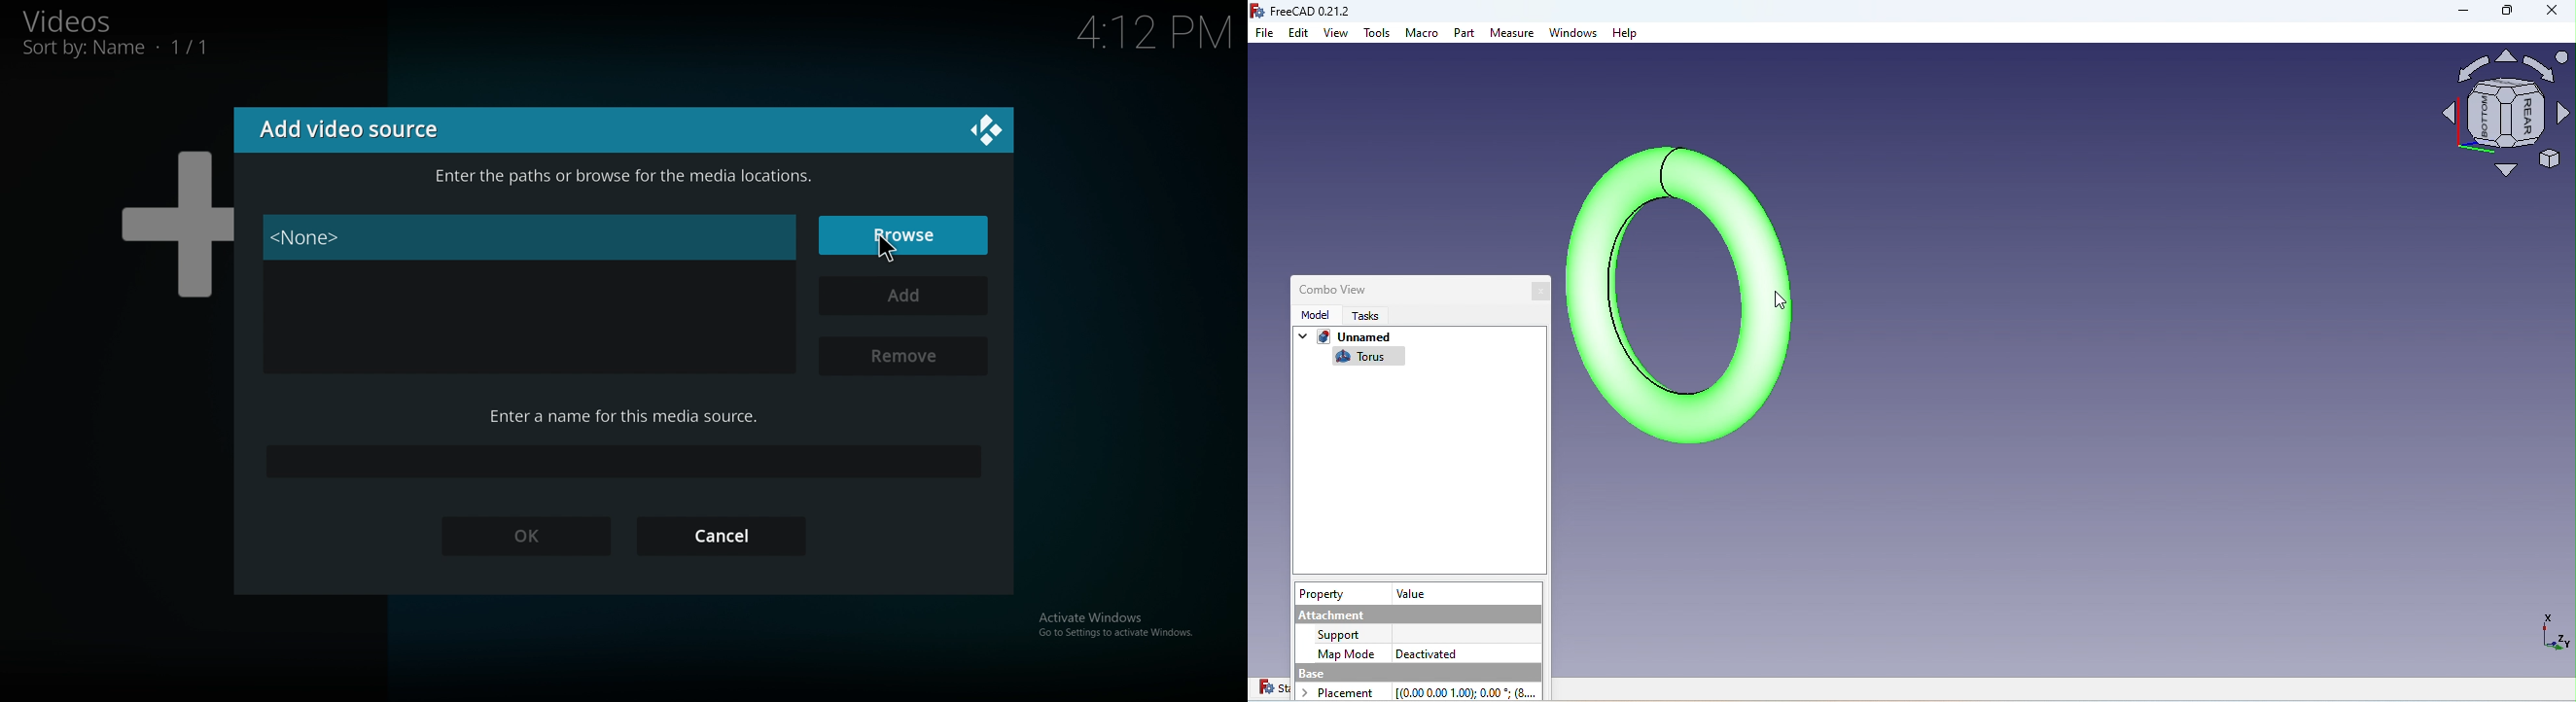 The height and width of the screenshot is (728, 2576). I want to click on info, so click(628, 176).